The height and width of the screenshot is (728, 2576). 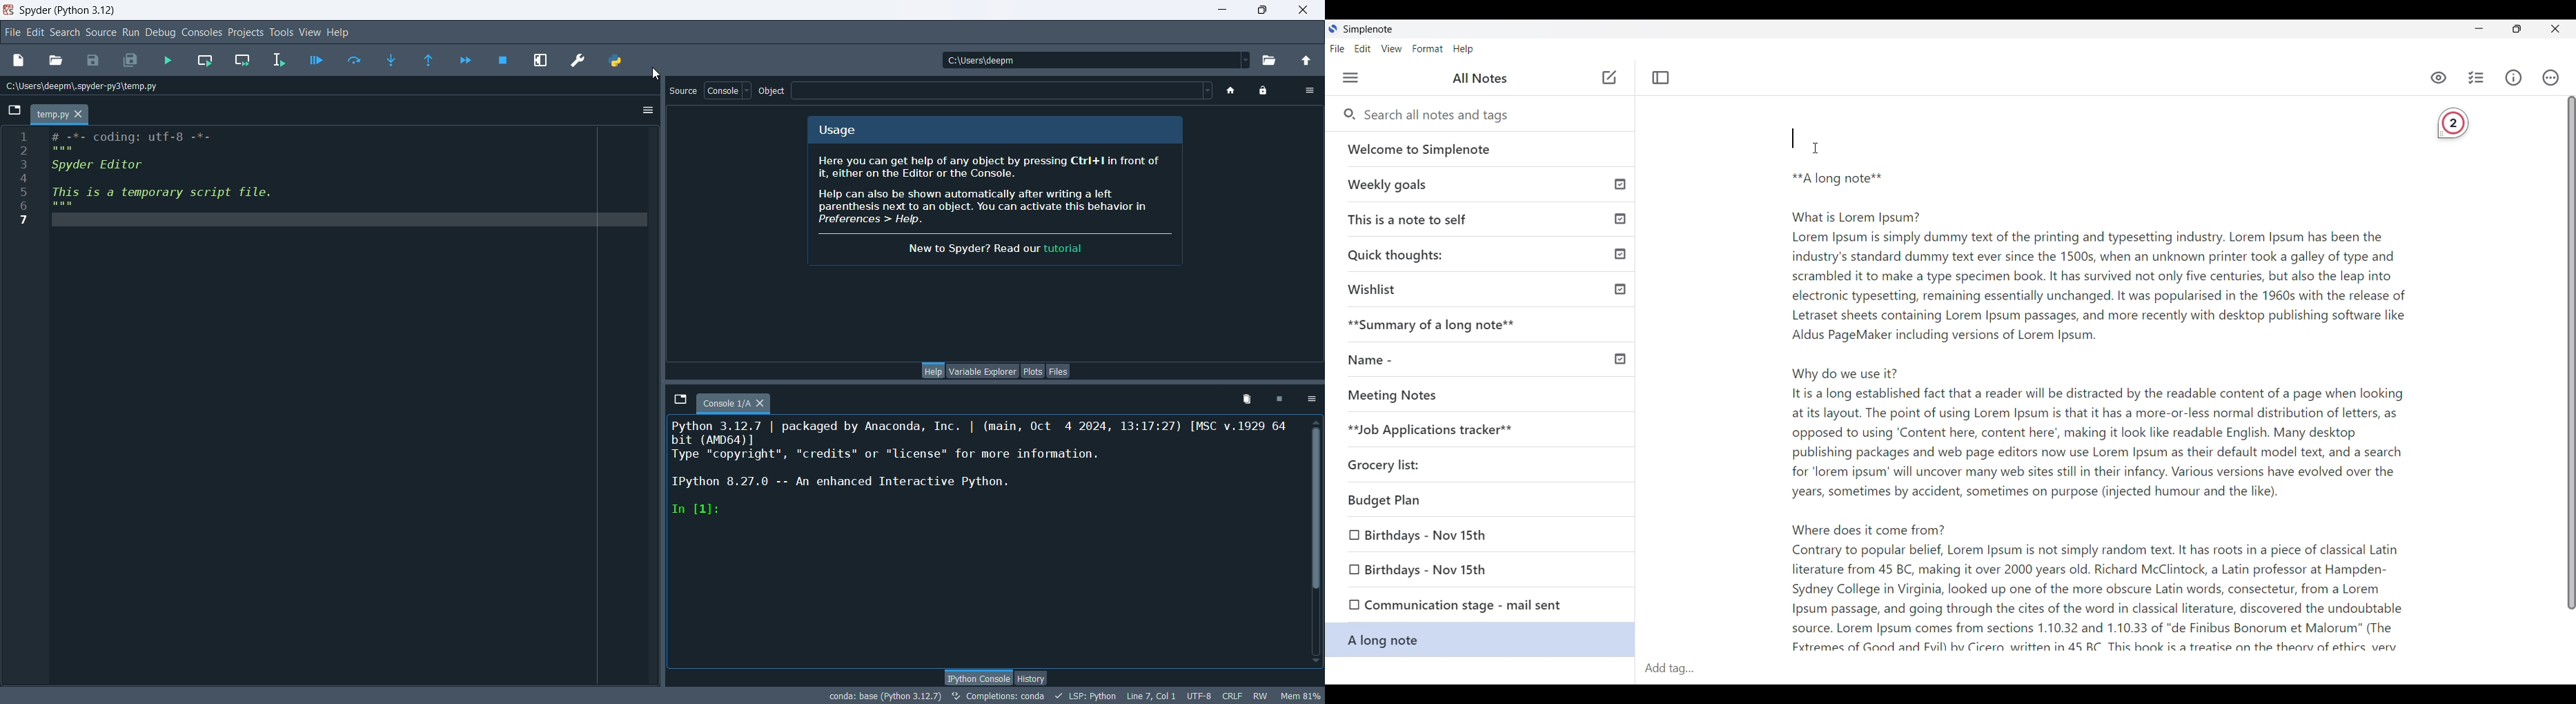 What do you see at coordinates (1392, 49) in the screenshot?
I see `View` at bounding box center [1392, 49].